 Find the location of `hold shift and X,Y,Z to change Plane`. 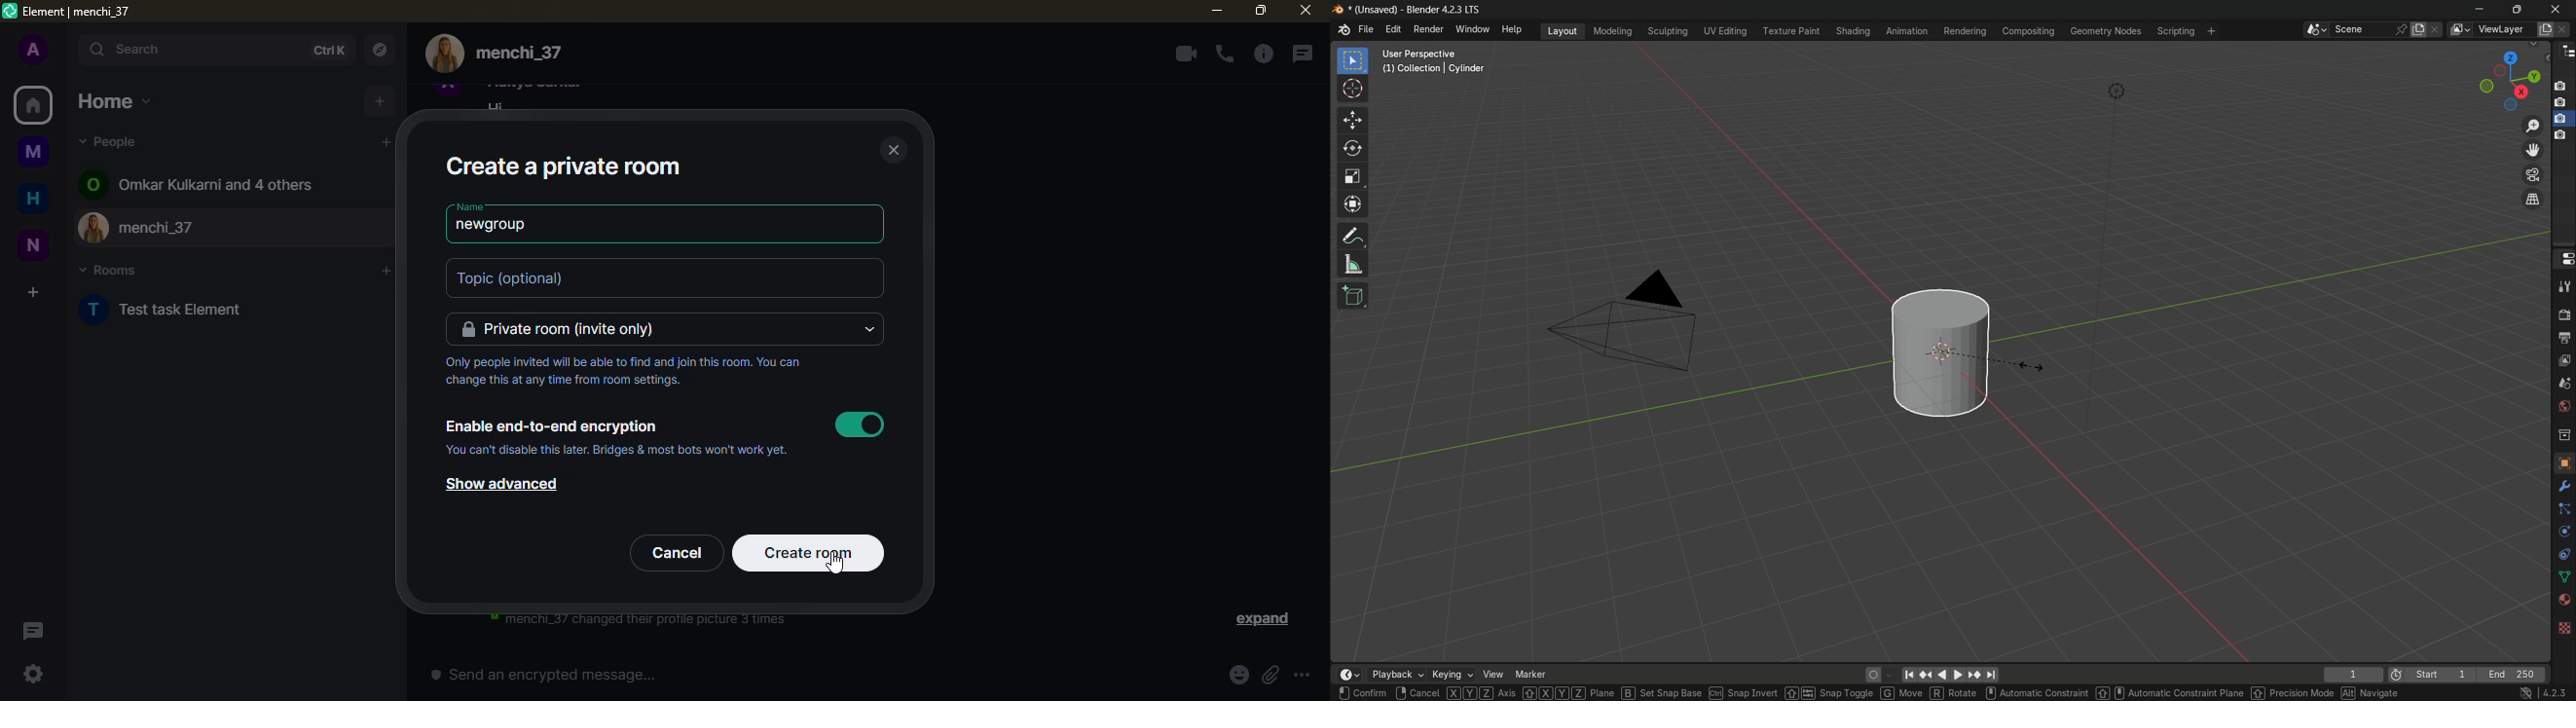

hold shift and X,Y,Z to change Plane is located at coordinates (1569, 693).